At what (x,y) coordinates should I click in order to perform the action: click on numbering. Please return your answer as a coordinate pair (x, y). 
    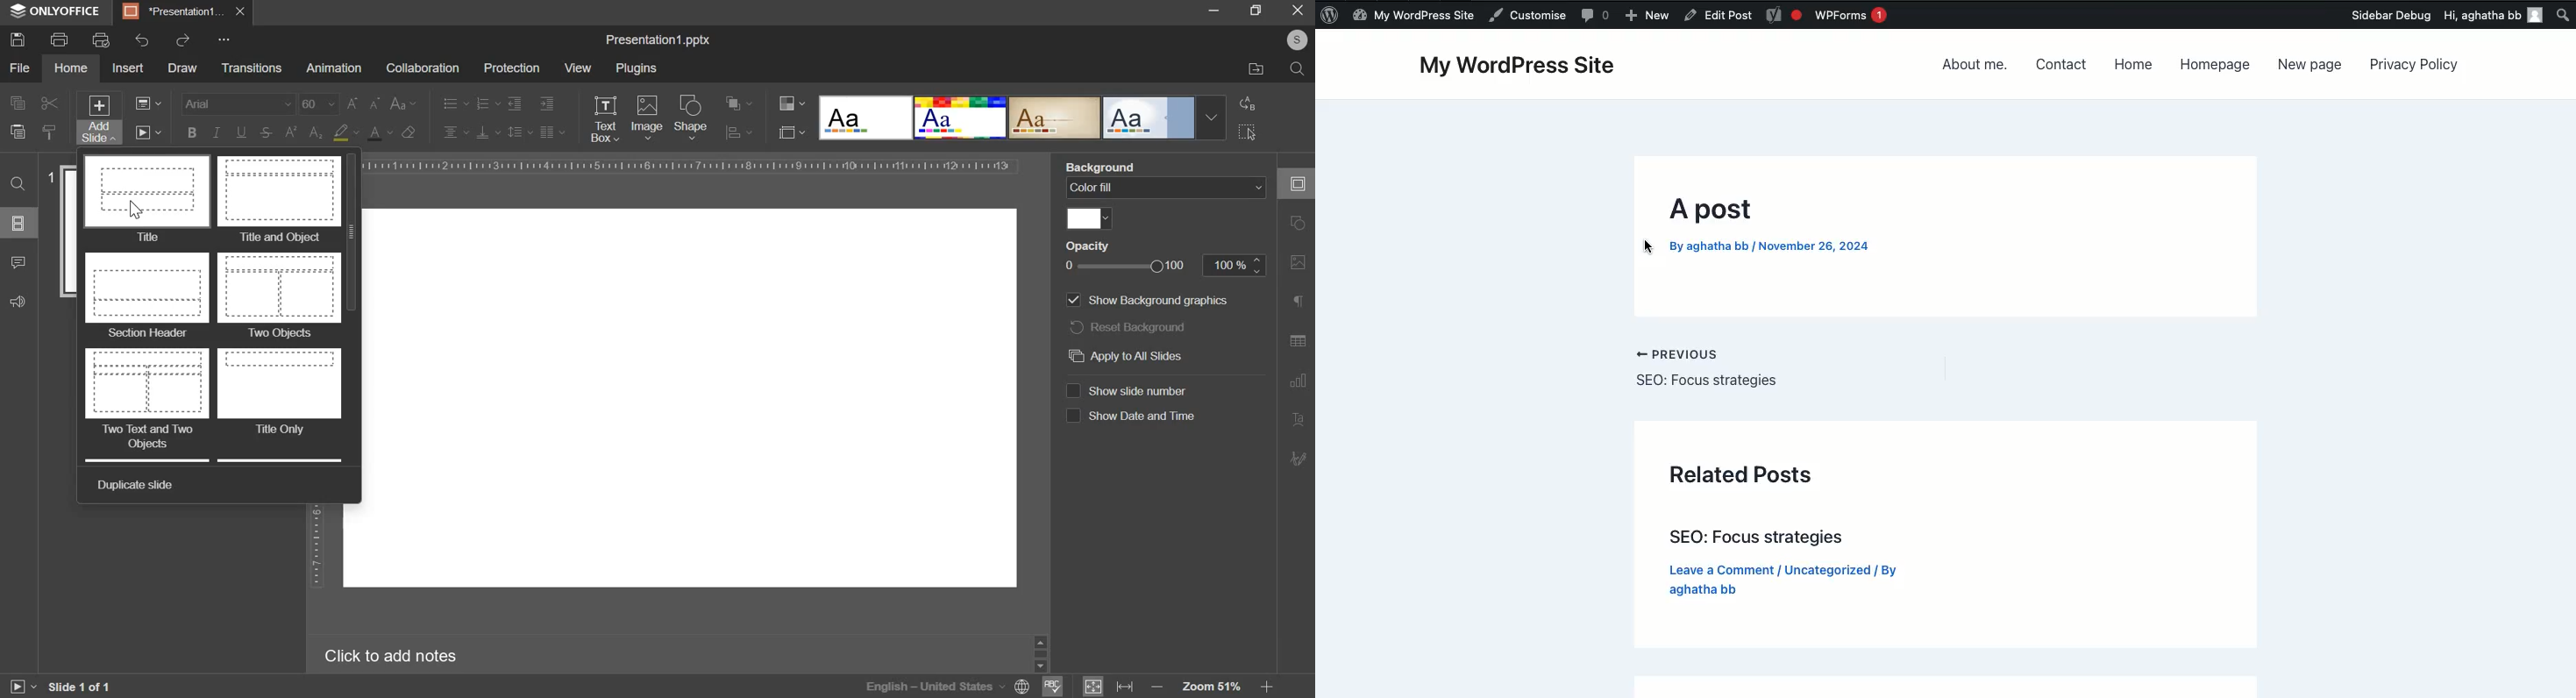
    Looking at the image, I should click on (487, 103).